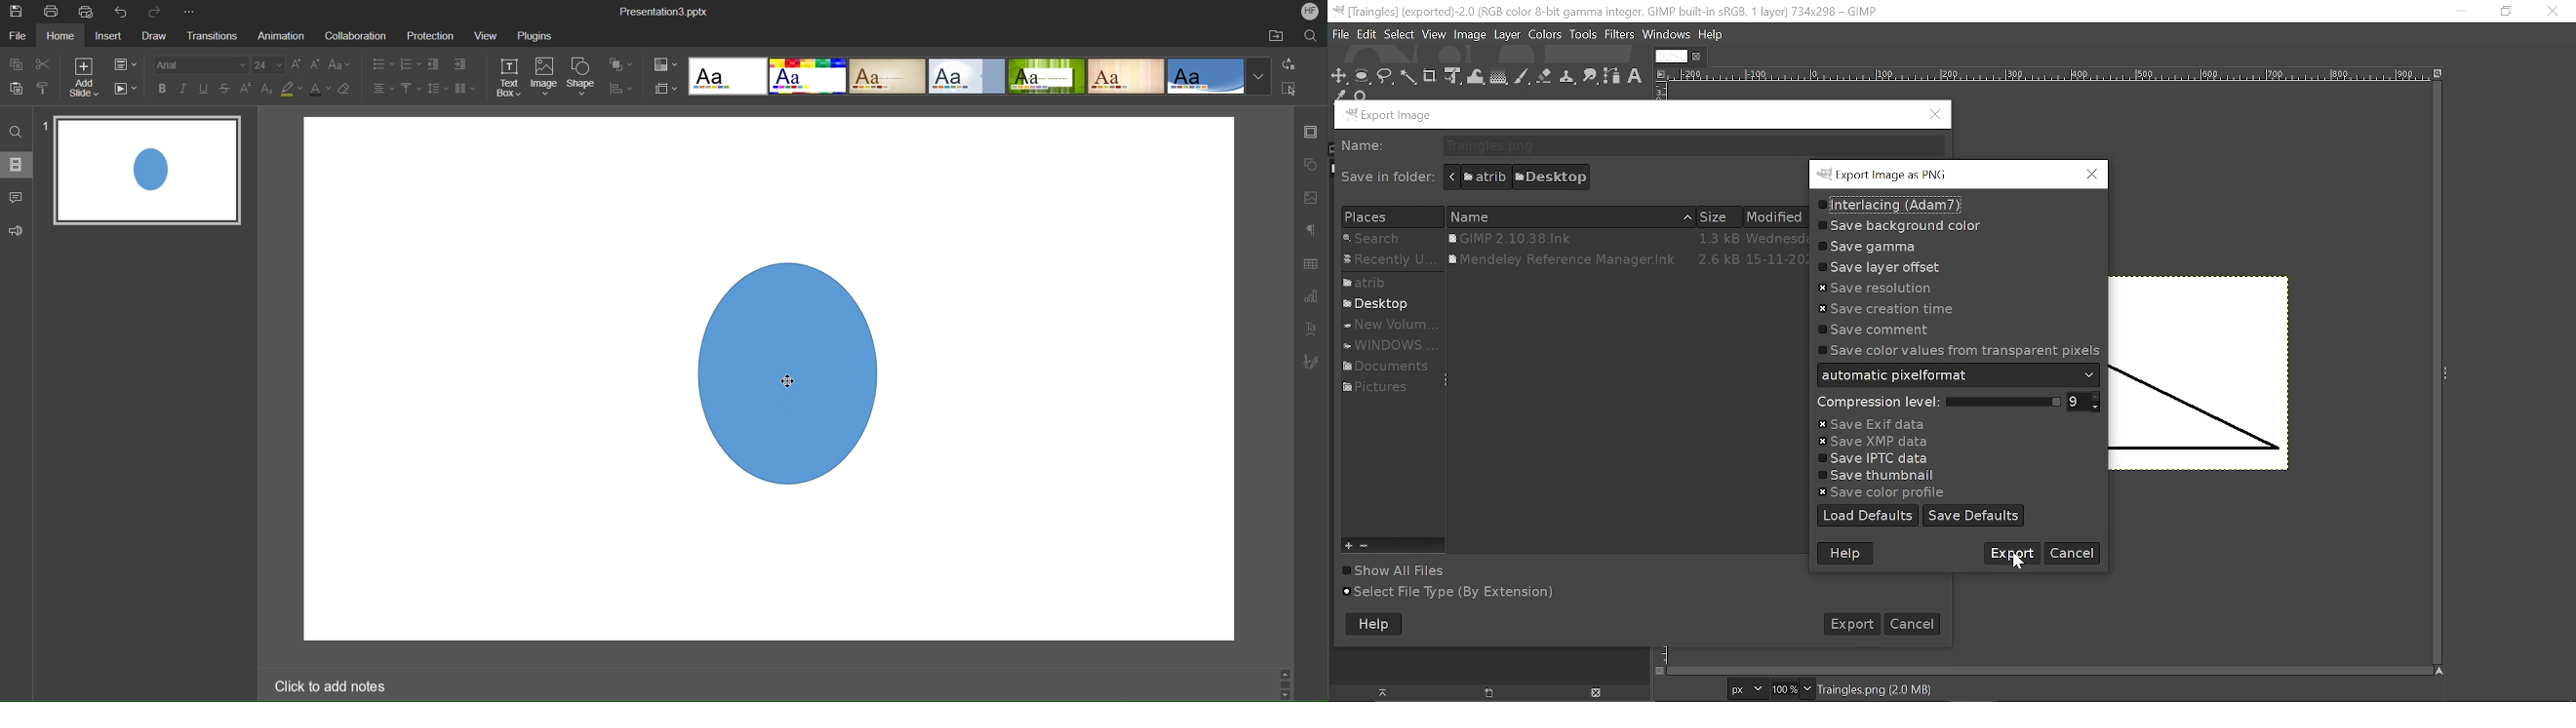 The width and height of the screenshot is (2576, 728). Describe the element at coordinates (1408, 77) in the screenshot. I see `fuzzy select tool` at that location.